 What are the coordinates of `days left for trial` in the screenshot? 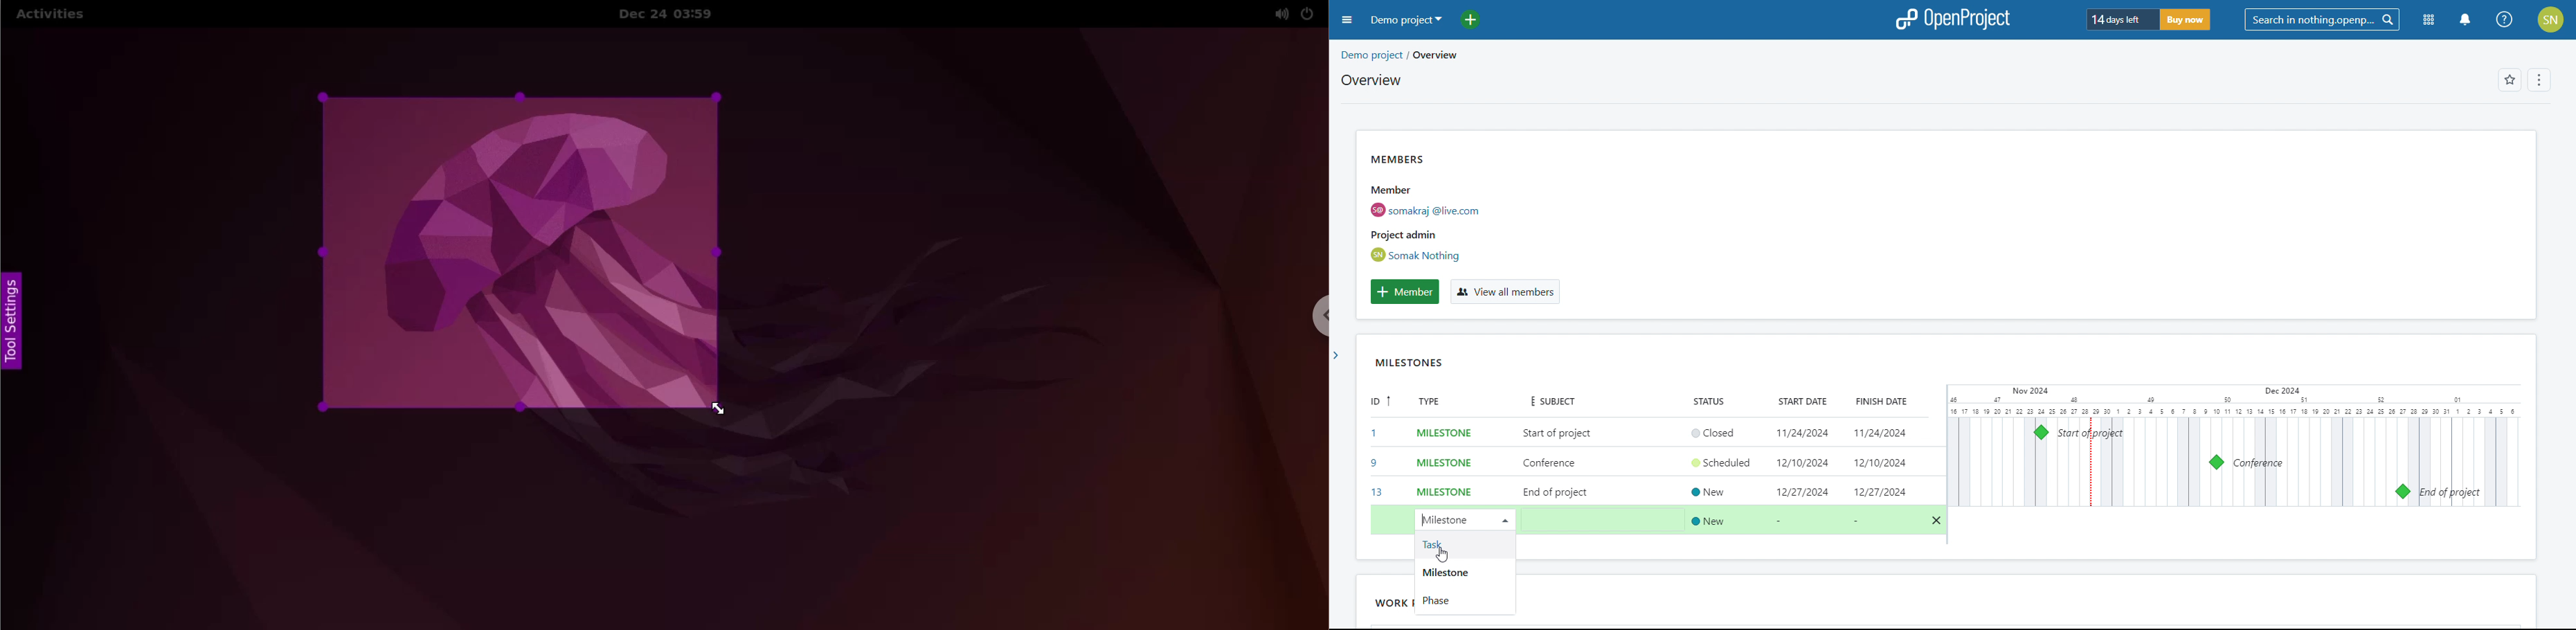 It's located at (2120, 20).